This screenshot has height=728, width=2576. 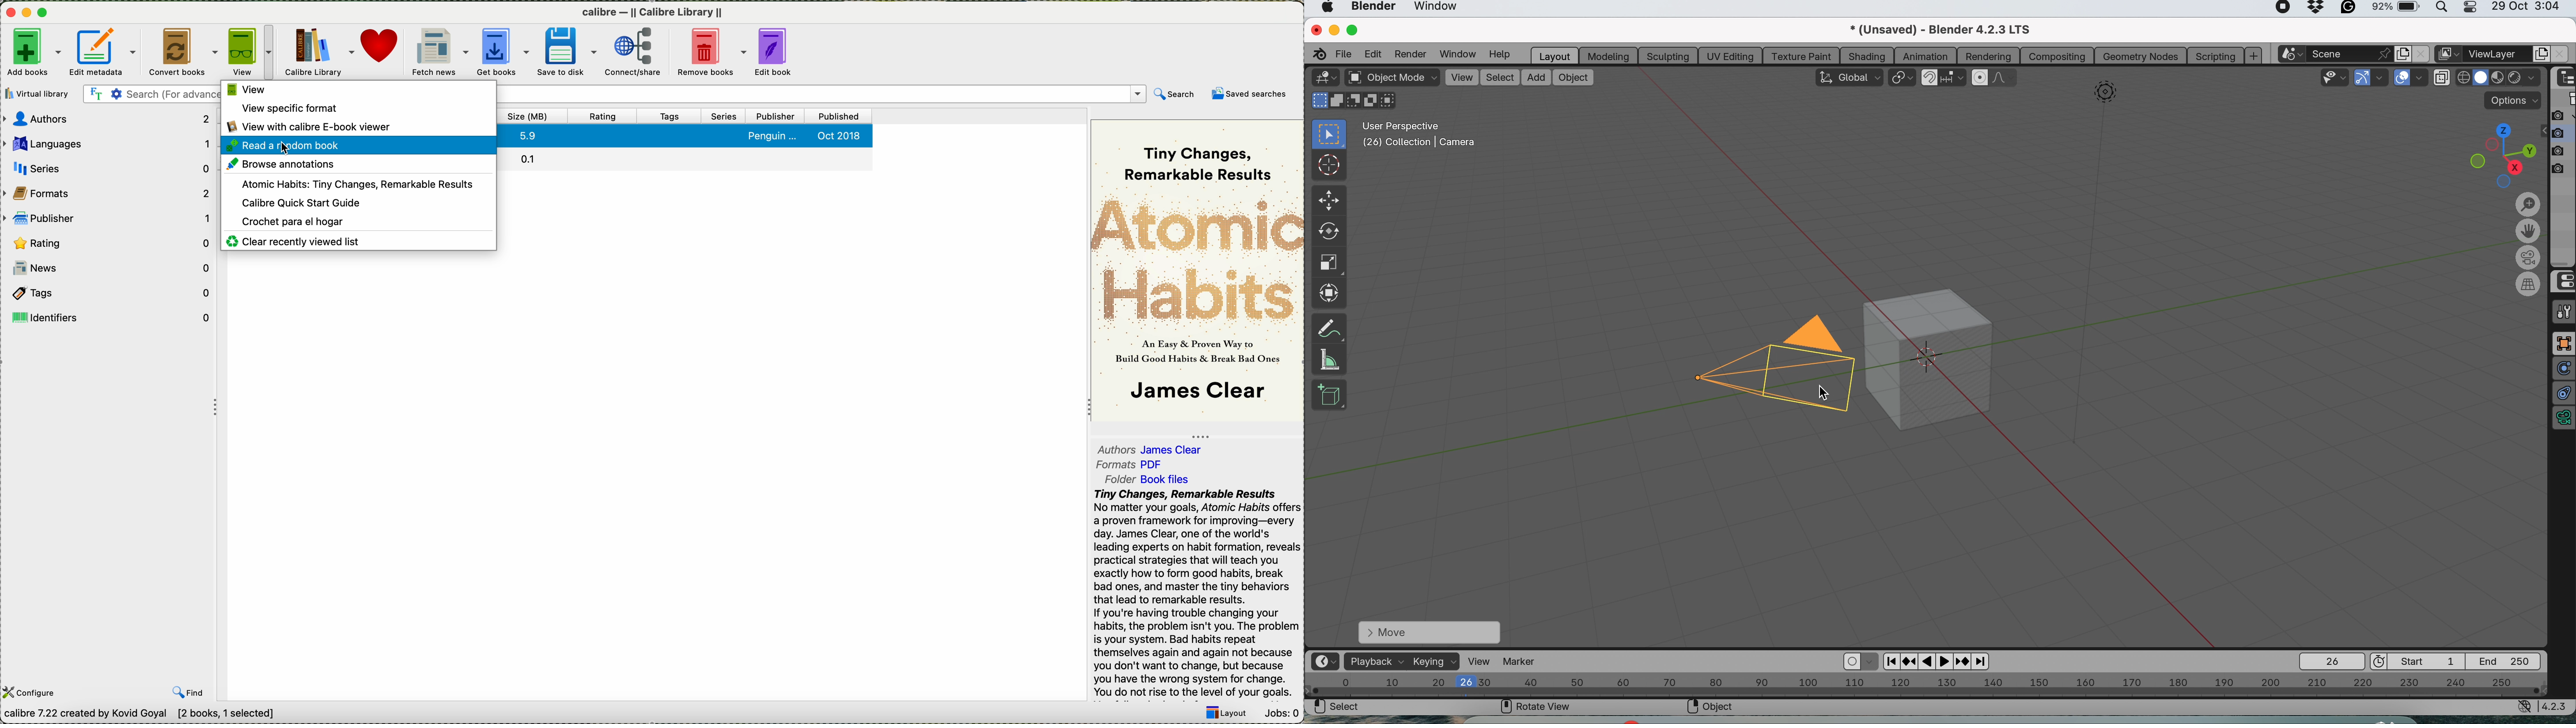 I want to click on edit metadata, so click(x=102, y=52).